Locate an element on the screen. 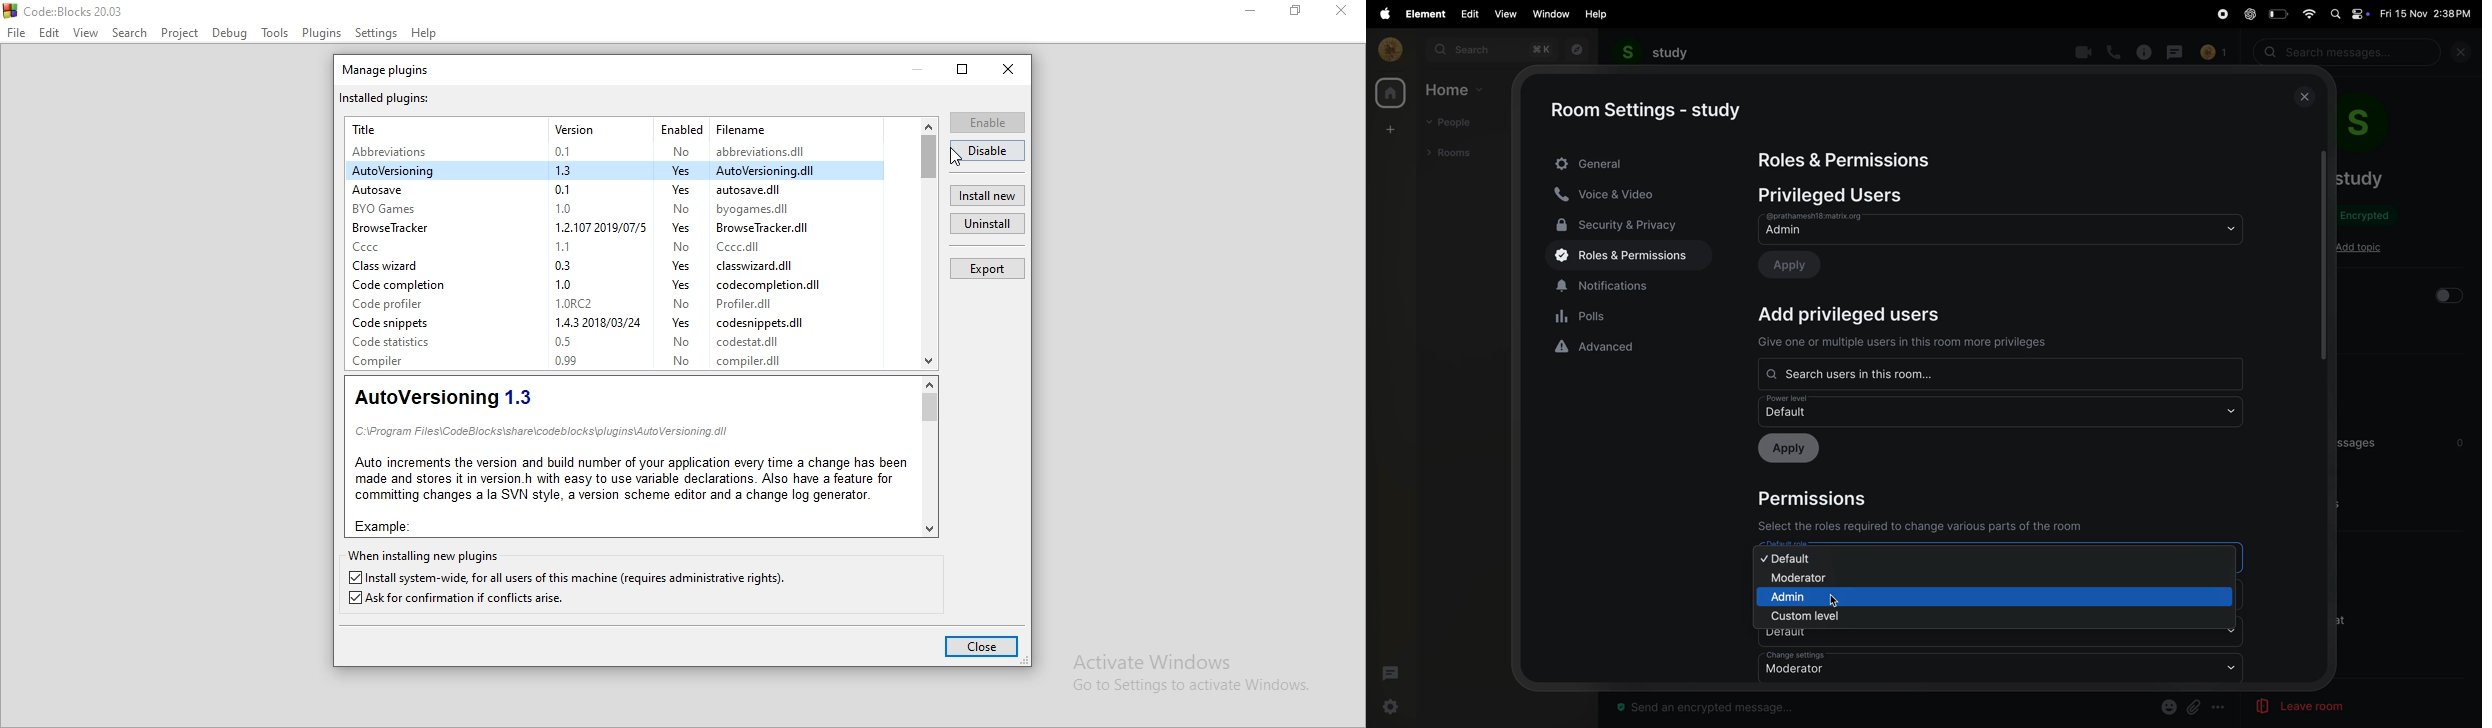  minimize is located at coordinates (918, 69).